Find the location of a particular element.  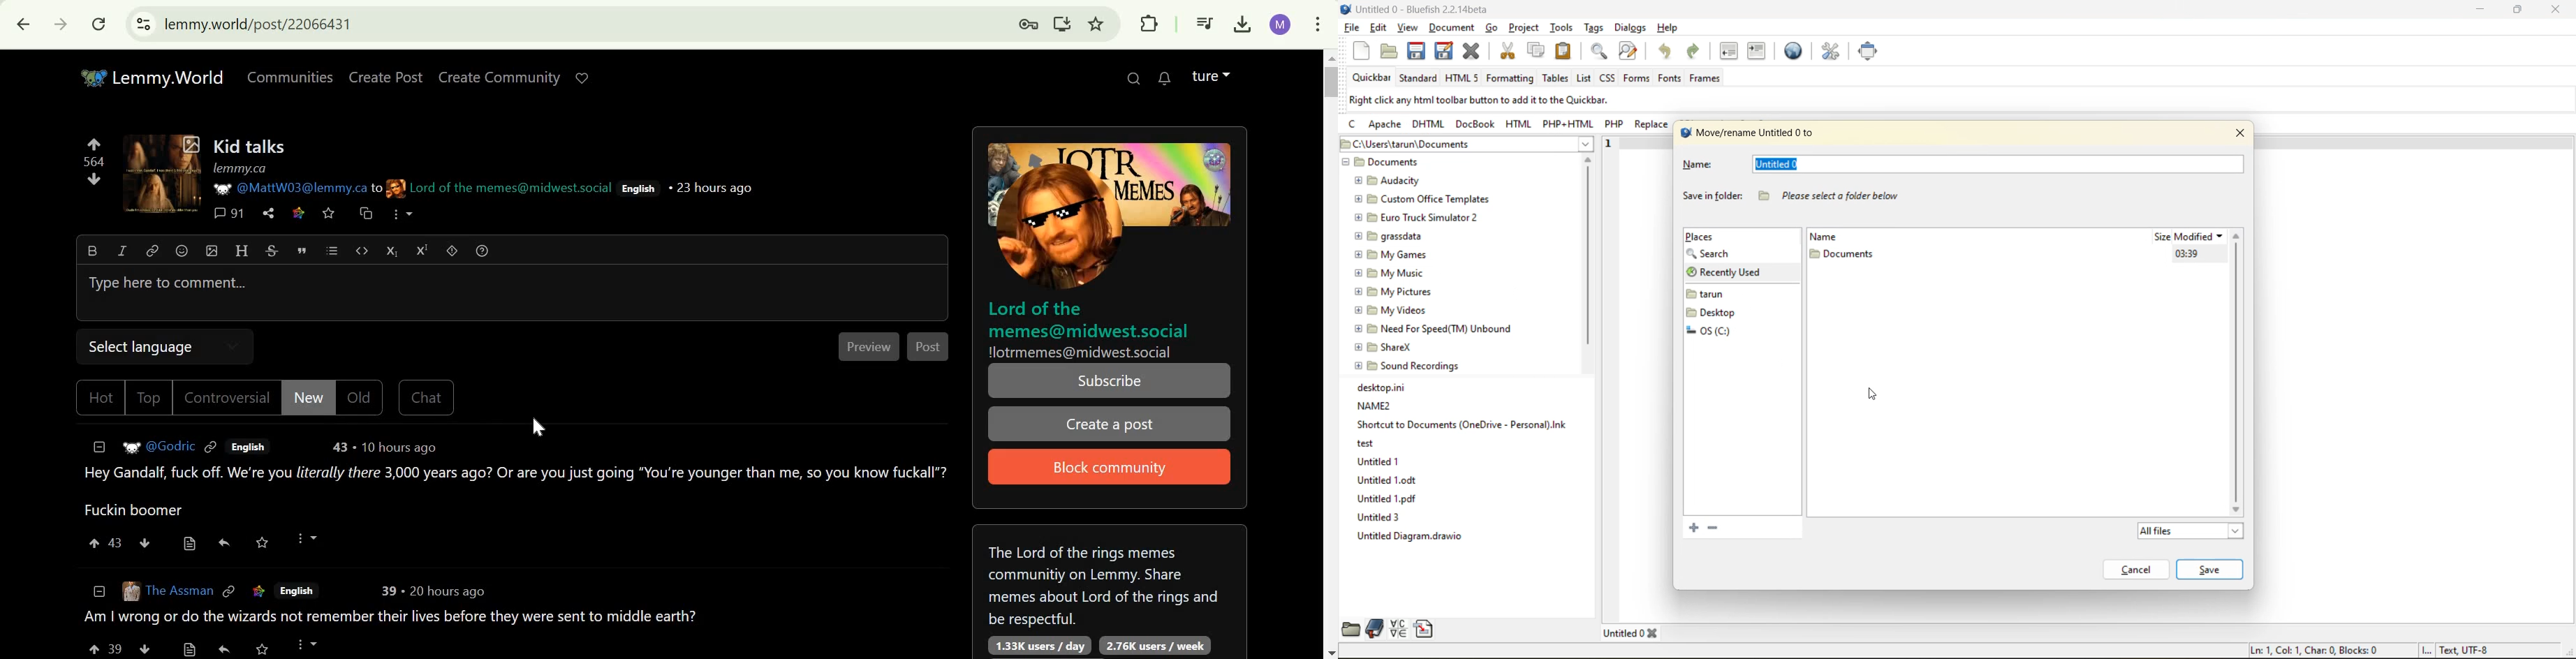

List is located at coordinates (330, 250).